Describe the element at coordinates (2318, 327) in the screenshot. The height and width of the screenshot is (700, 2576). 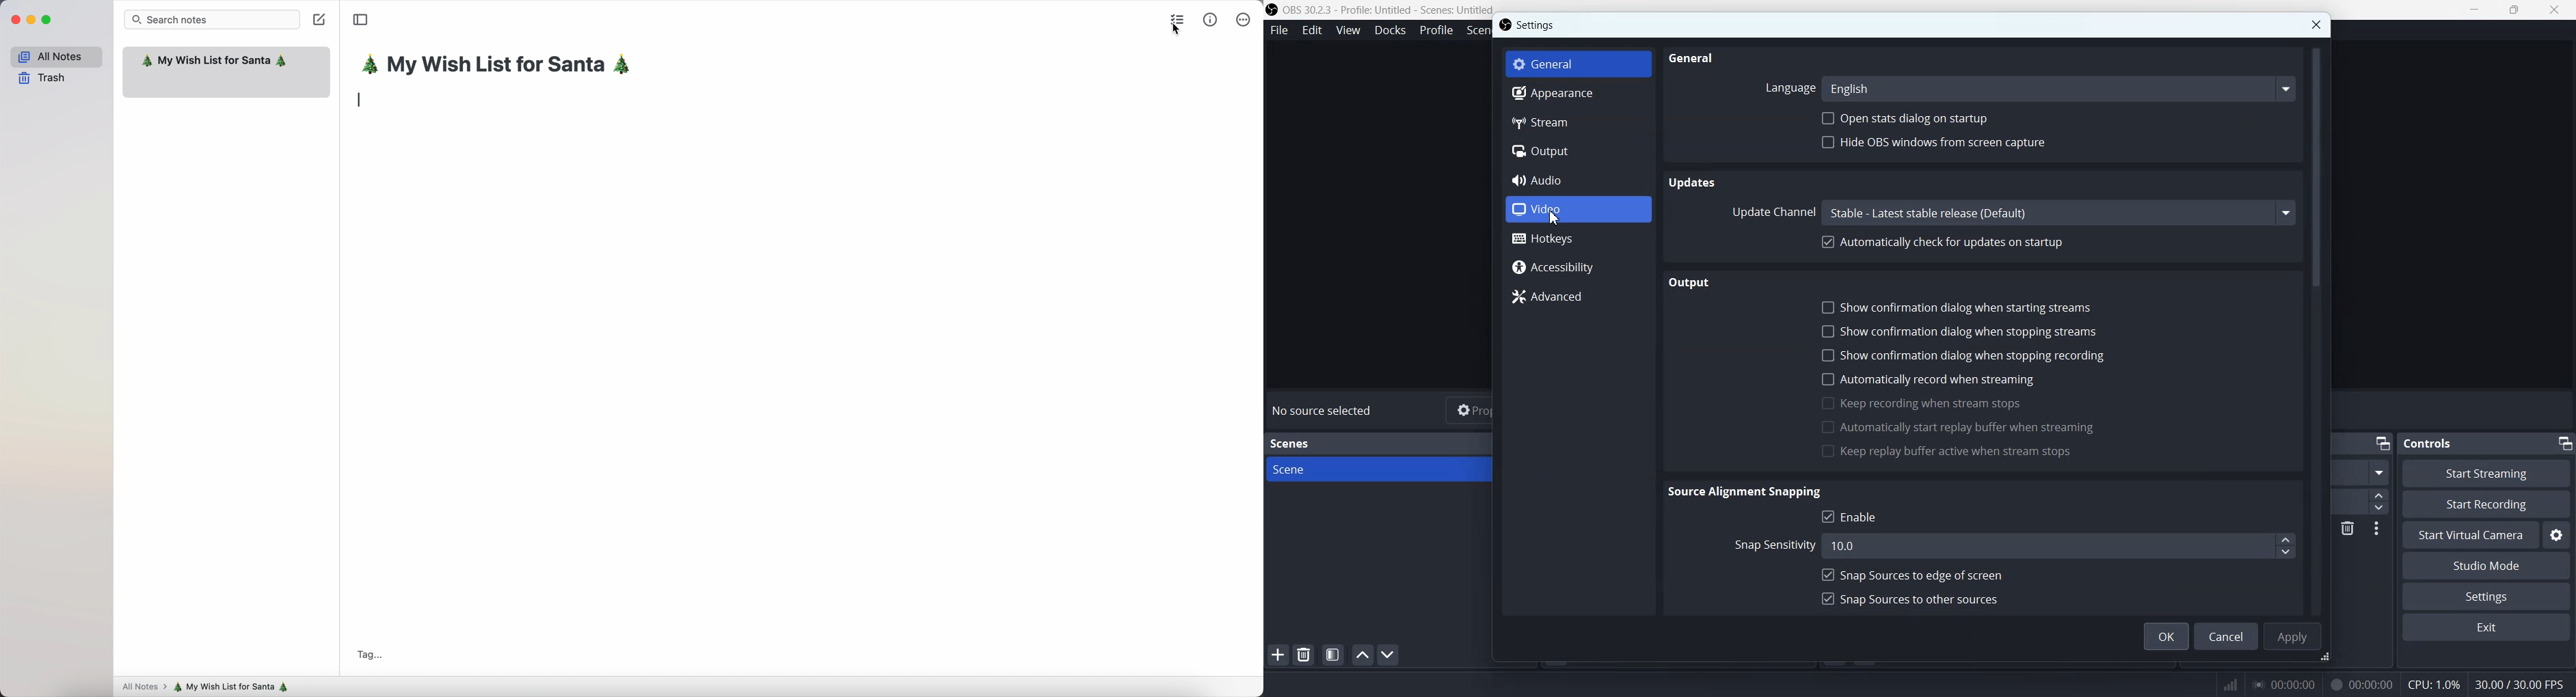
I see `Vertical Scroll bar` at that location.